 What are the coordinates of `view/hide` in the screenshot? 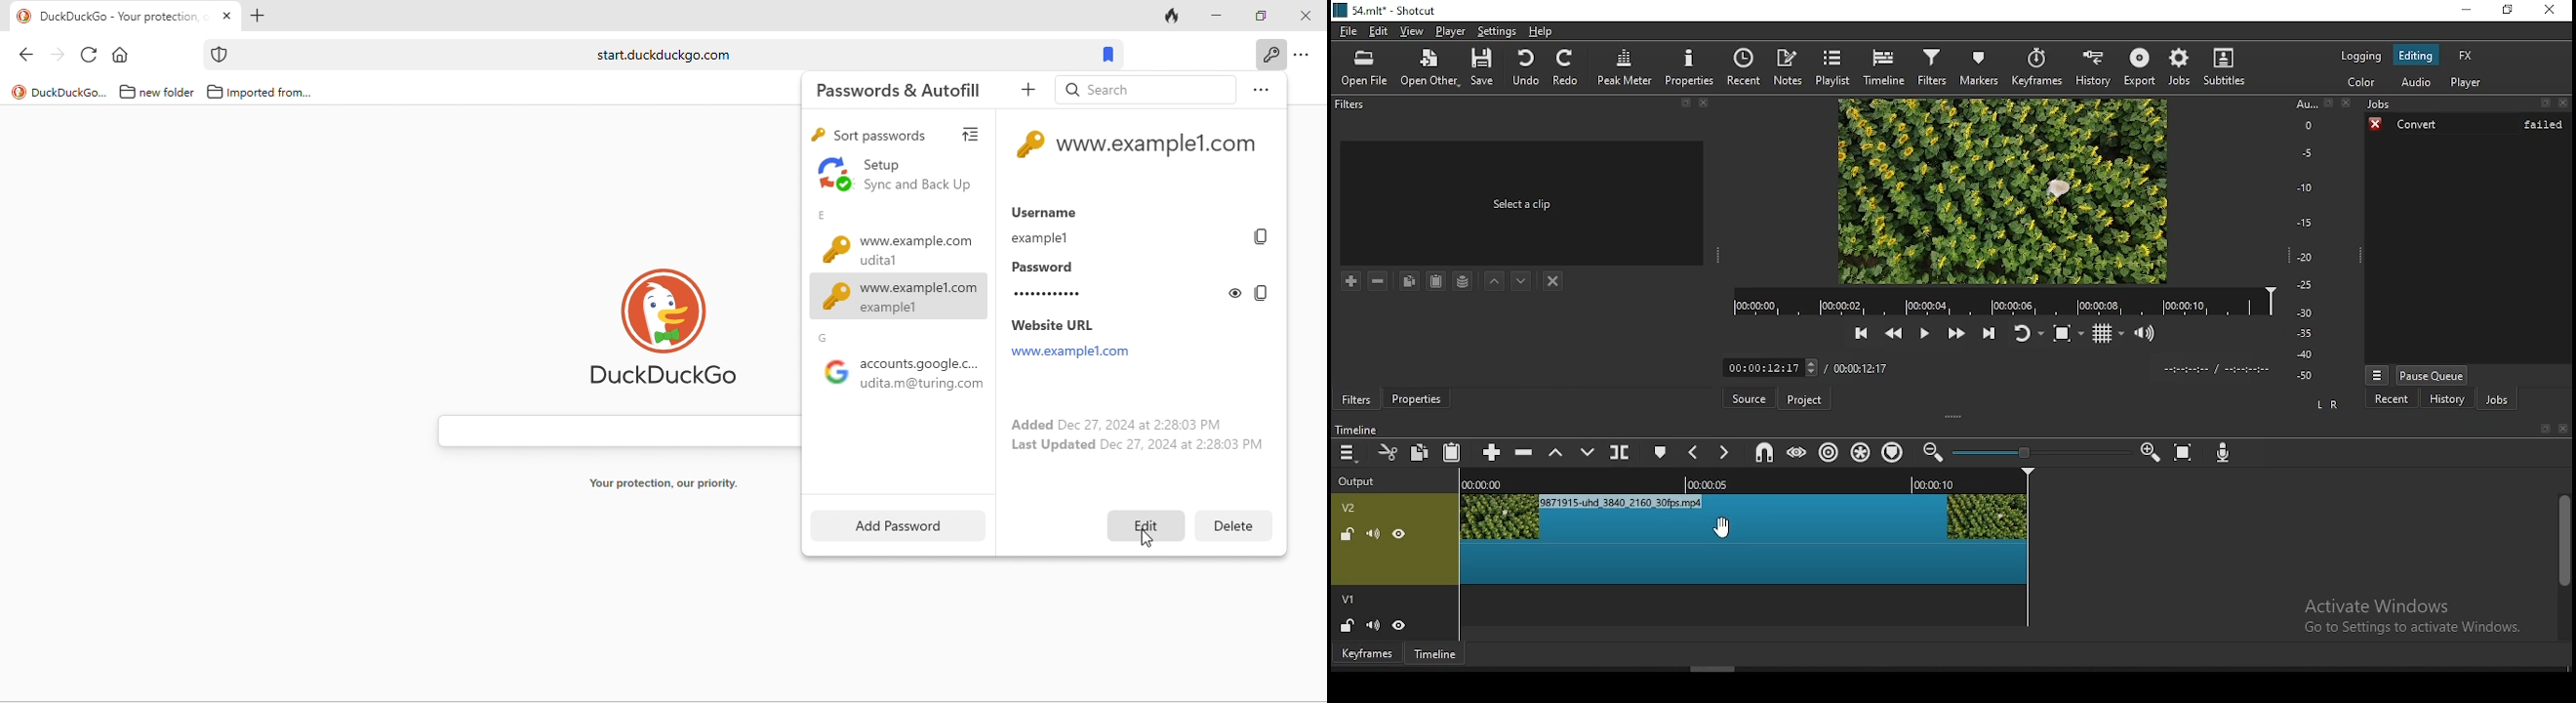 It's located at (1400, 535).